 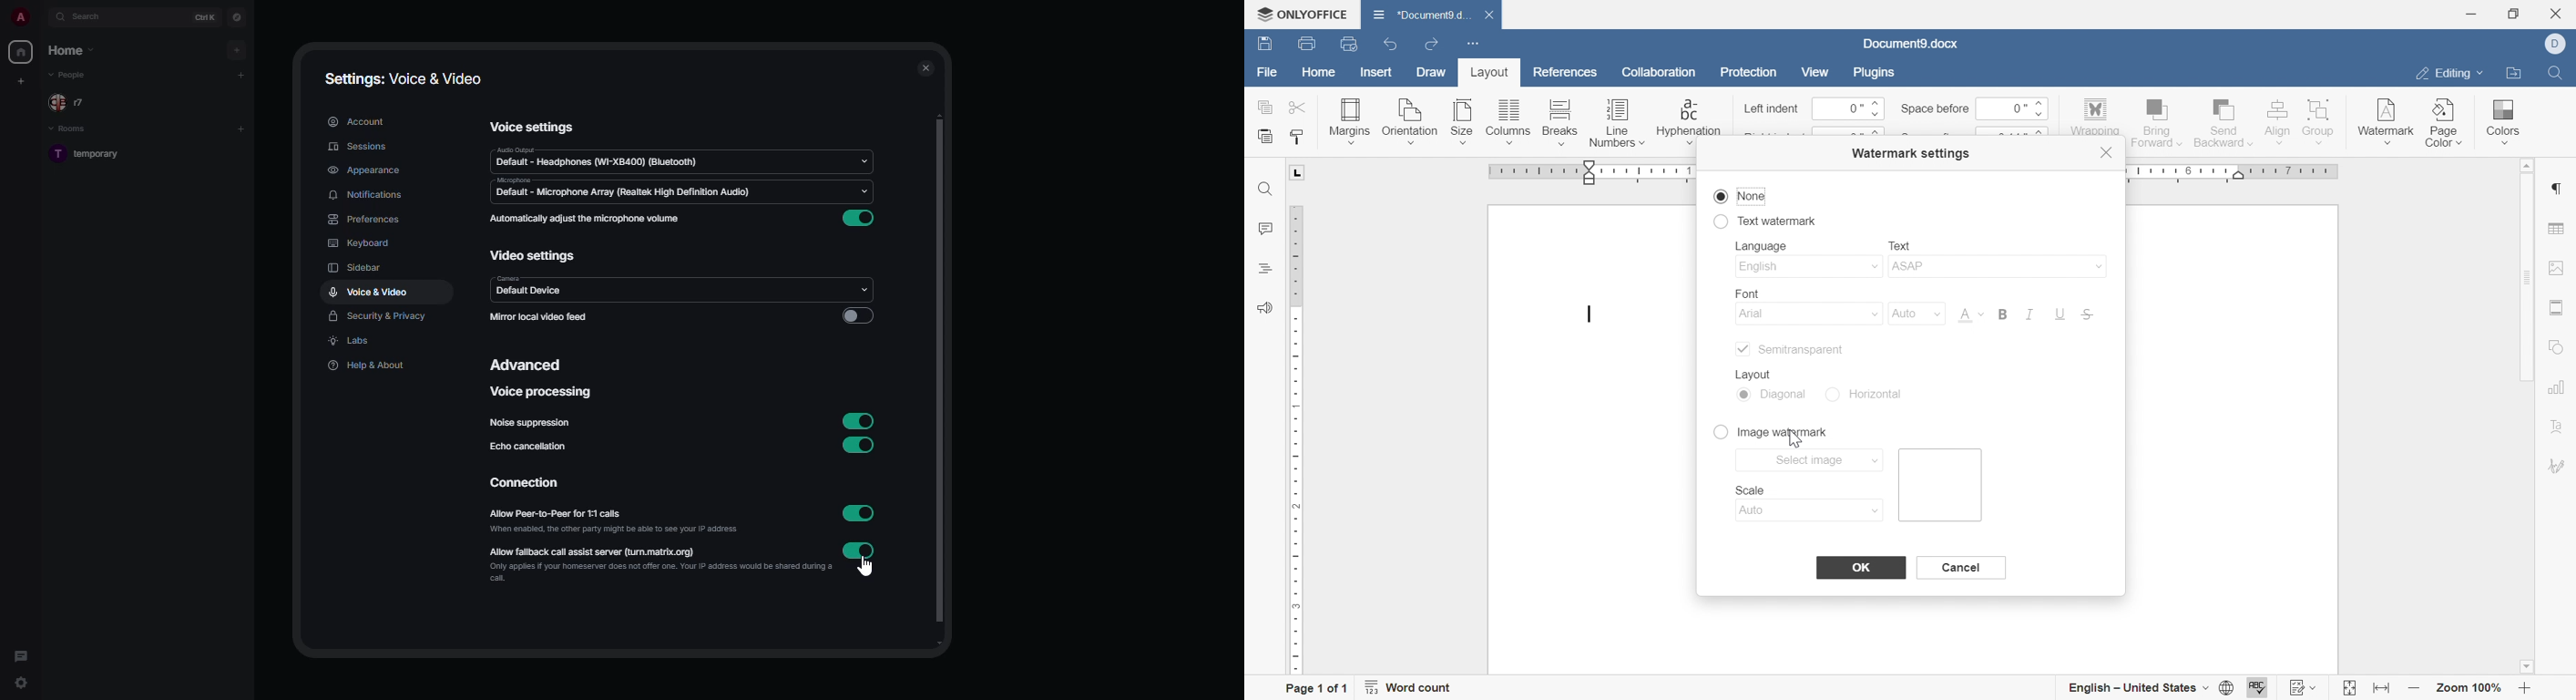 I want to click on OK, so click(x=1861, y=567).